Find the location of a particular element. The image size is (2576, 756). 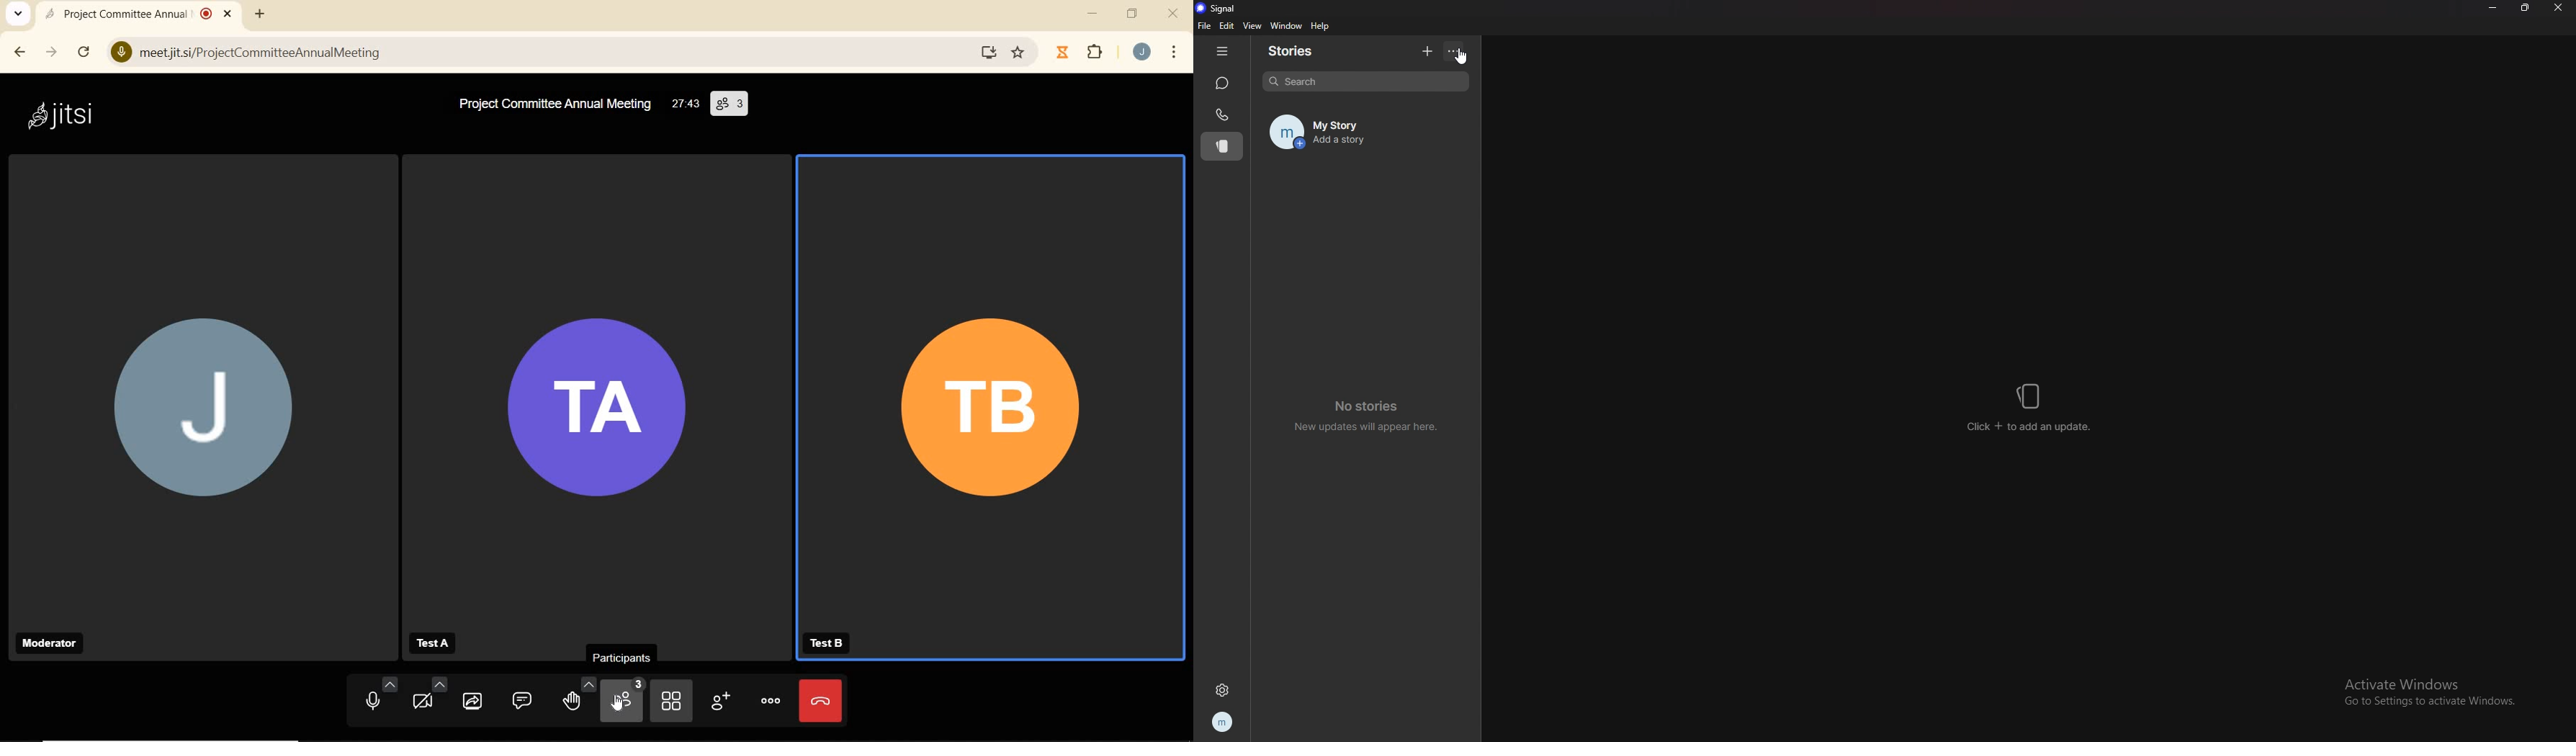

CLOSE is located at coordinates (1174, 14).